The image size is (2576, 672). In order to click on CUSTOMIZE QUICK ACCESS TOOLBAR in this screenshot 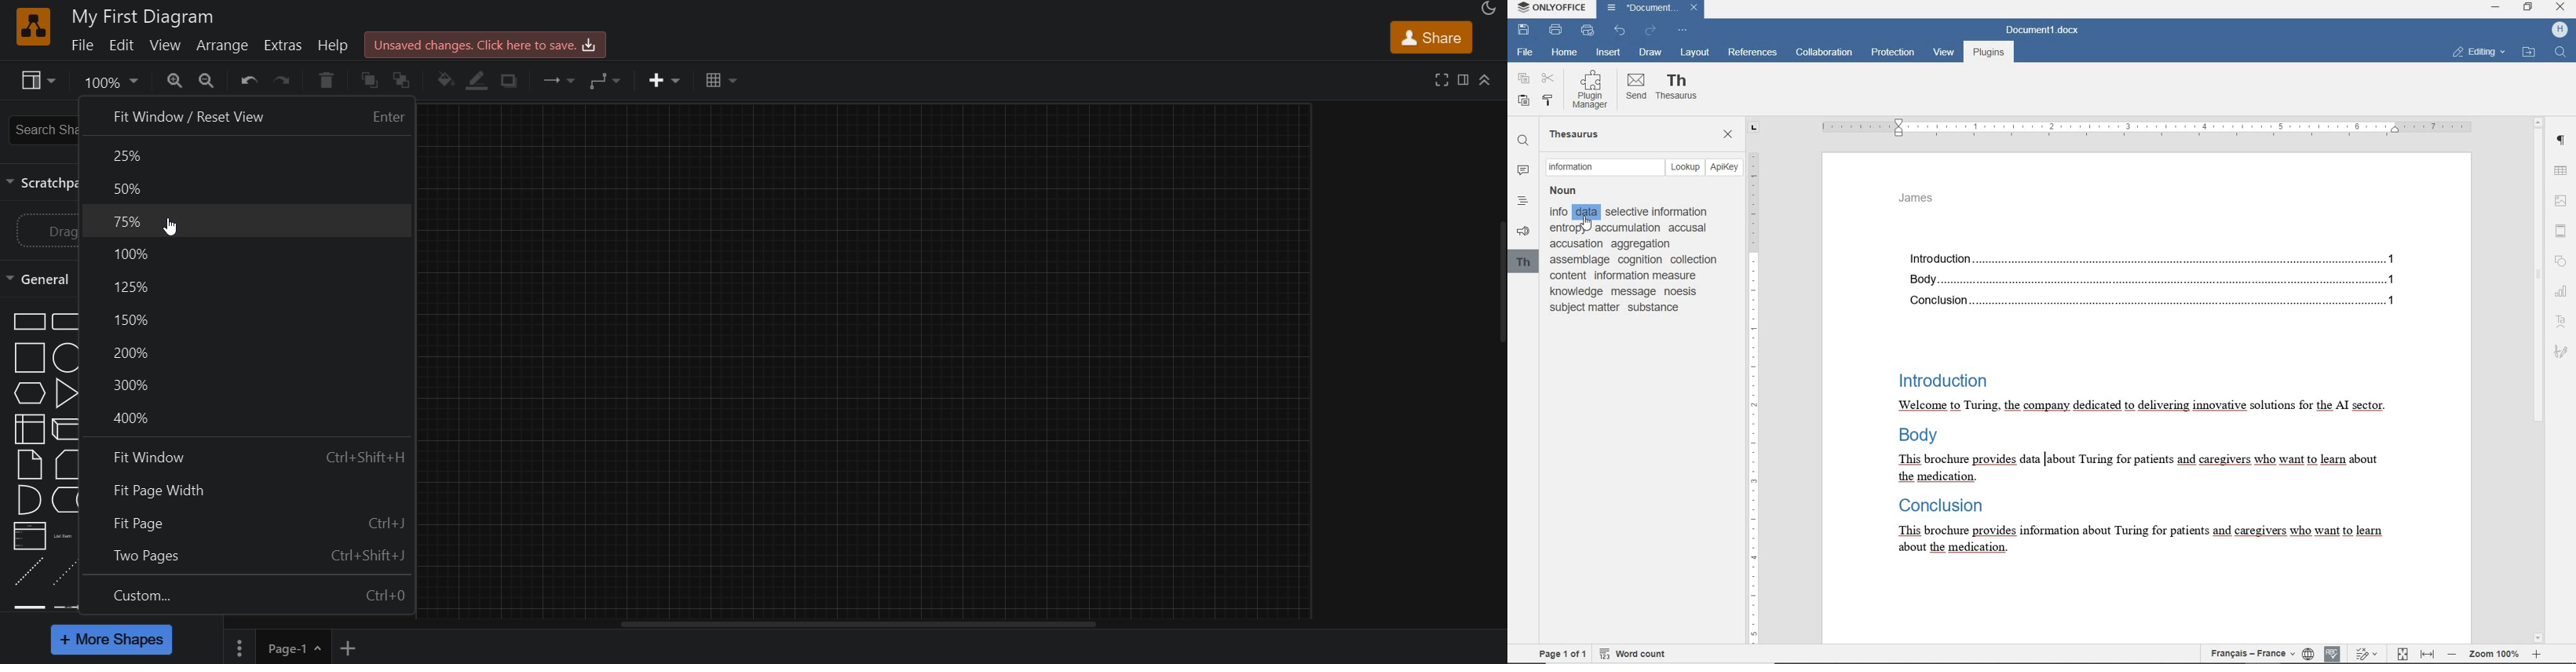, I will do `click(1683, 31)`.